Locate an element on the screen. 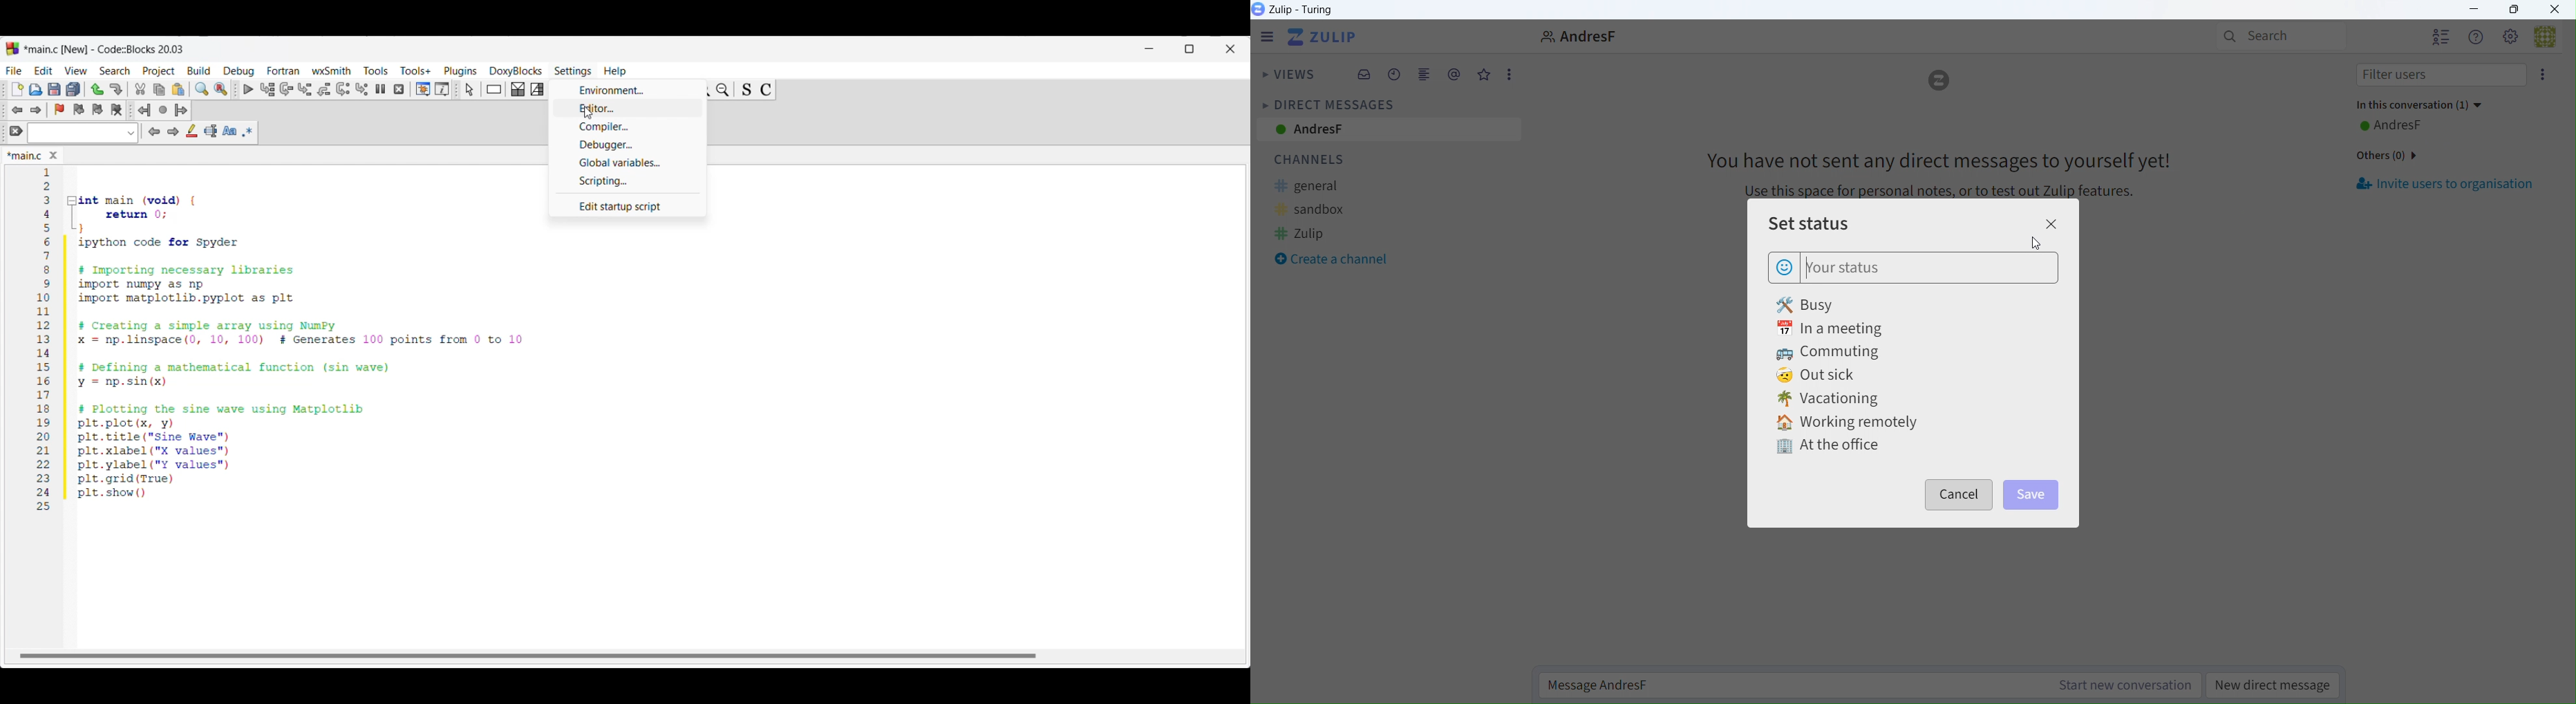 This screenshot has height=728, width=2576. Use regex is located at coordinates (248, 132).